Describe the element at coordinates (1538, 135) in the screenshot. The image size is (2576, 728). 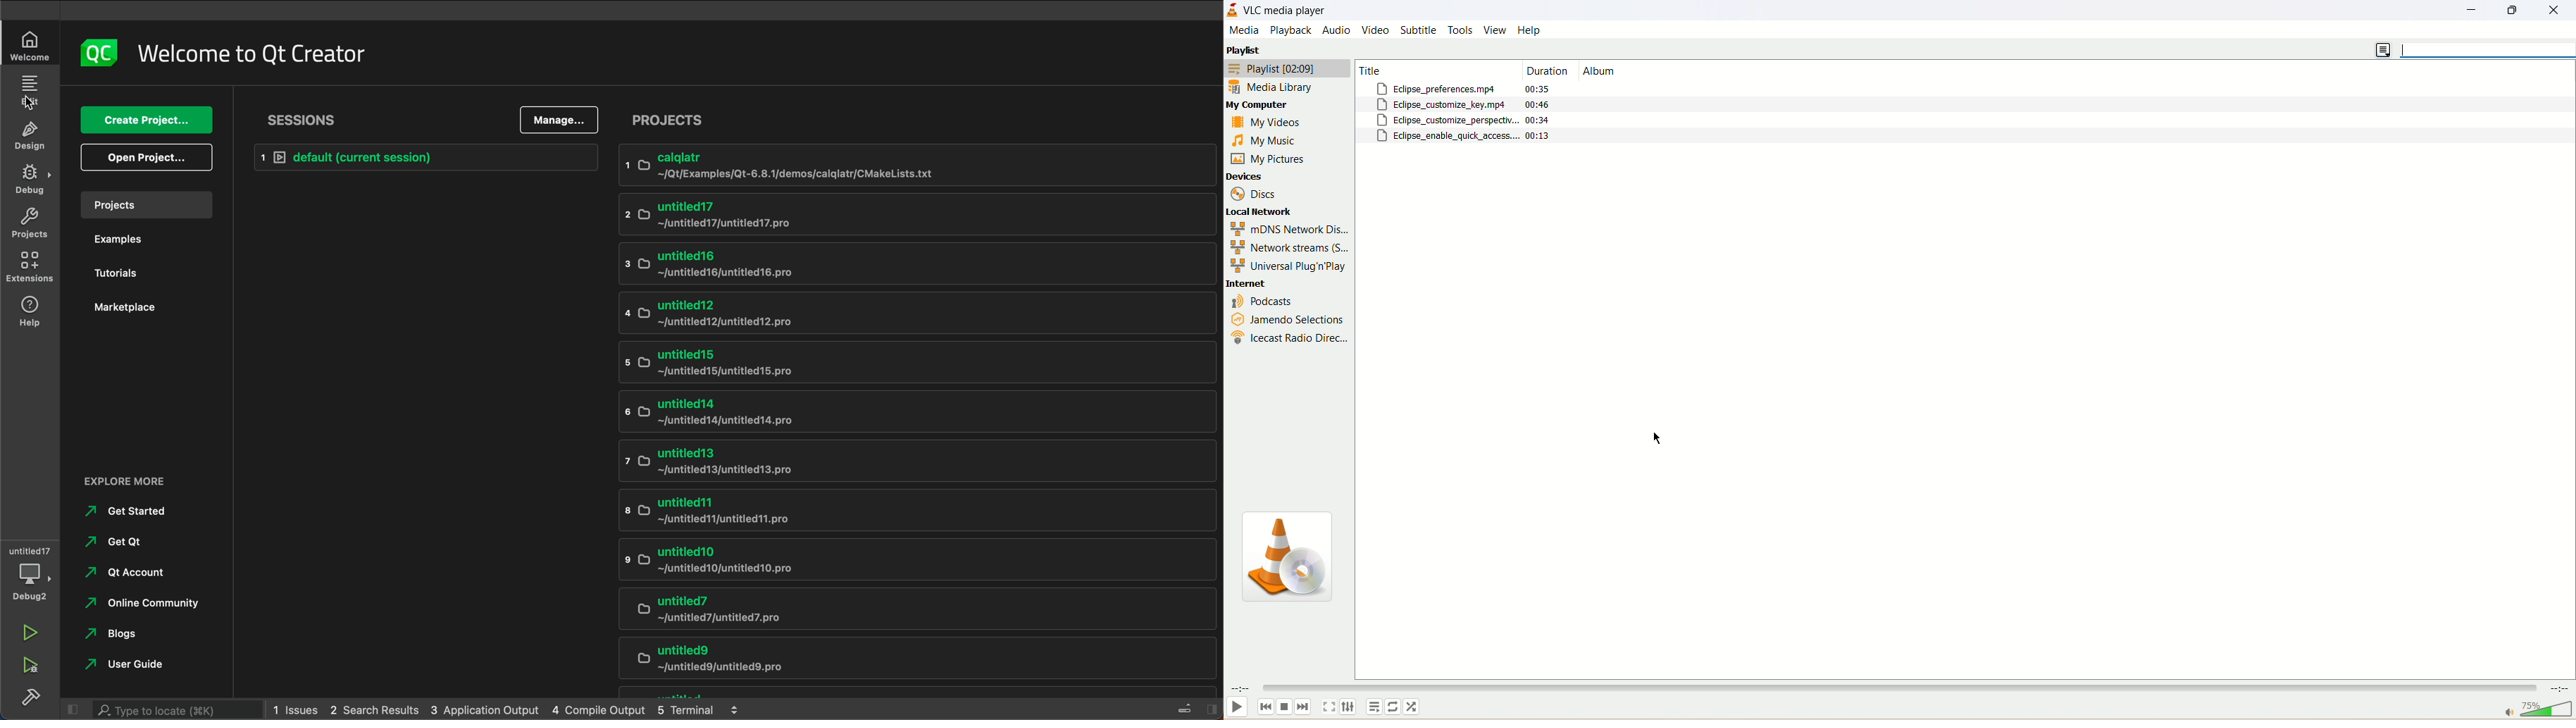
I see `00:13` at that location.